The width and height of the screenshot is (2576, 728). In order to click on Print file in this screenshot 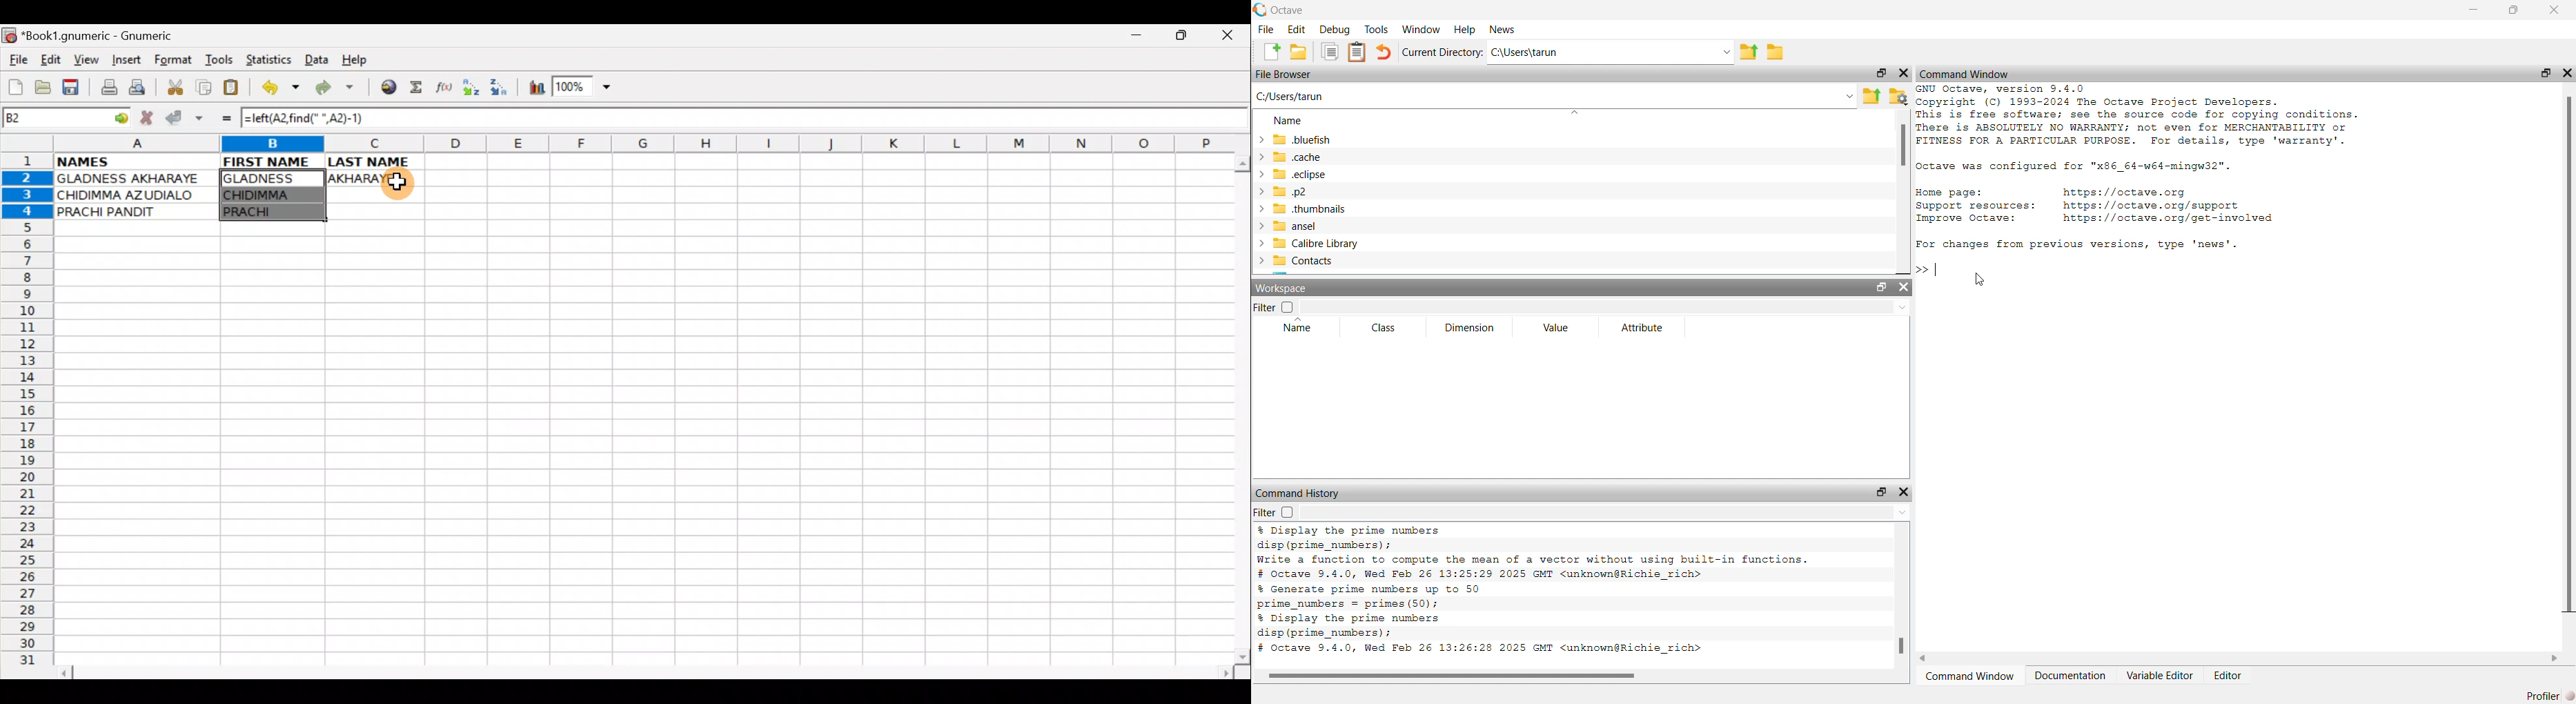, I will do `click(106, 89)`.